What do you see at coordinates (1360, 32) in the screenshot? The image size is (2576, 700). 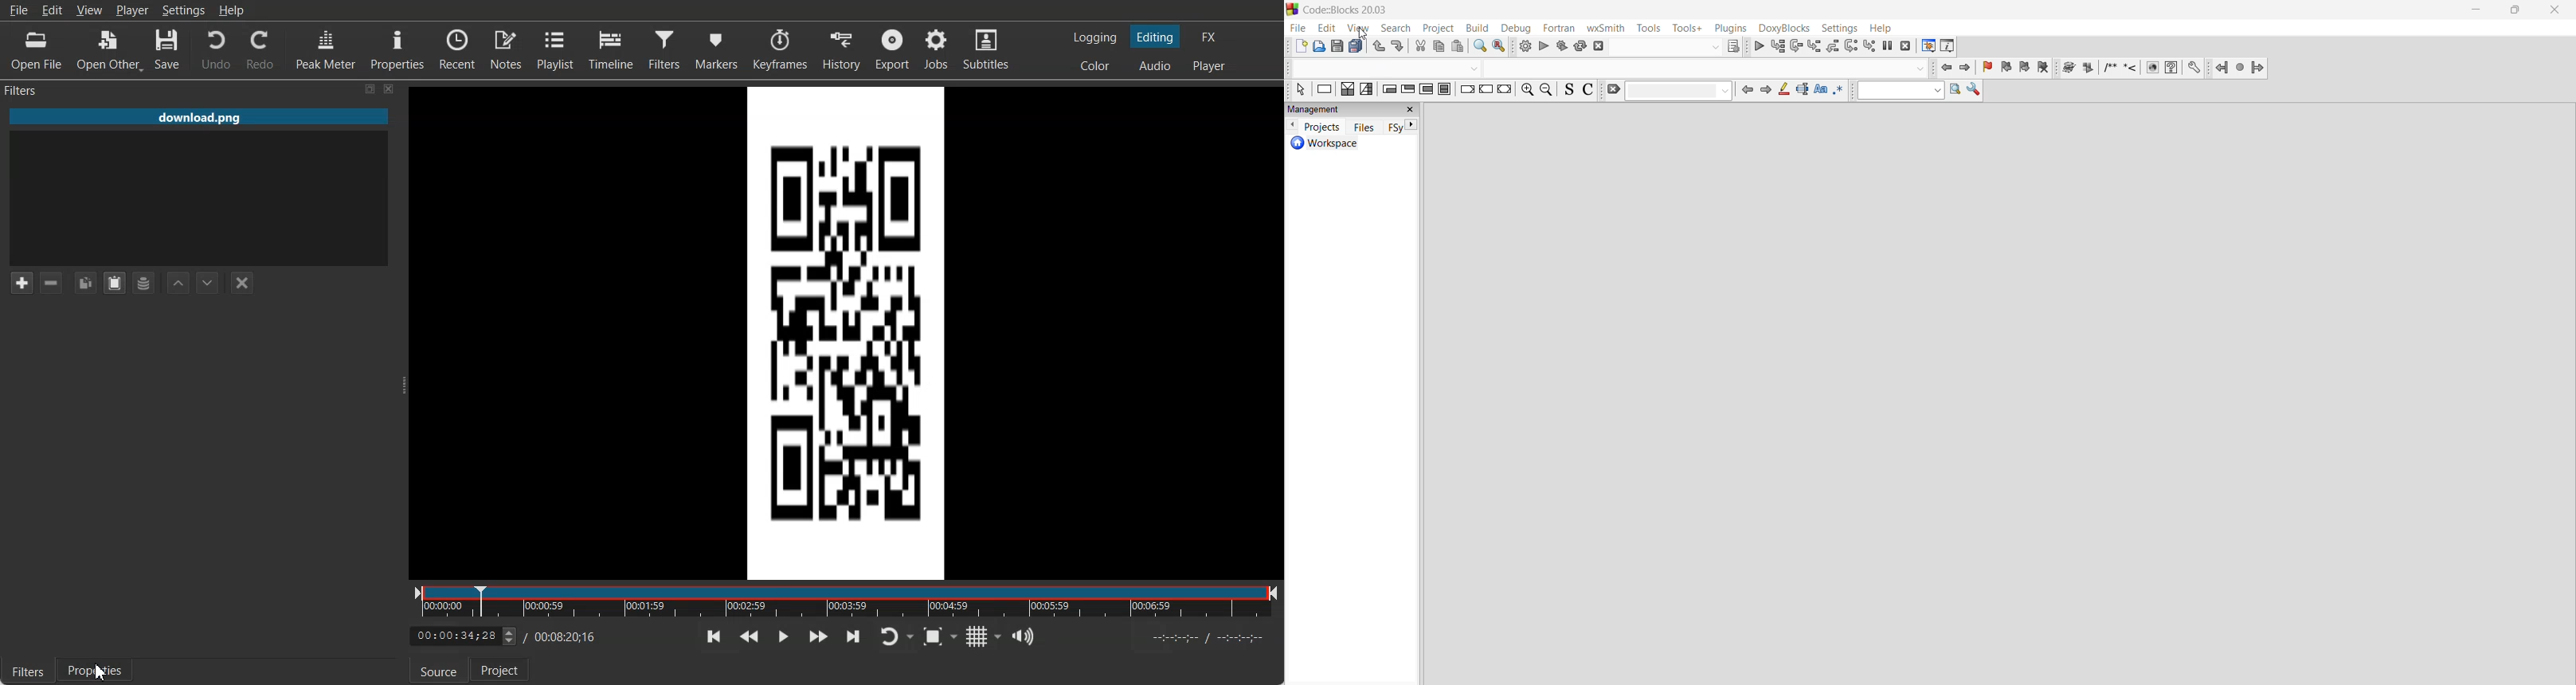 I see `Cursor` at bounding box center [1360, 32].